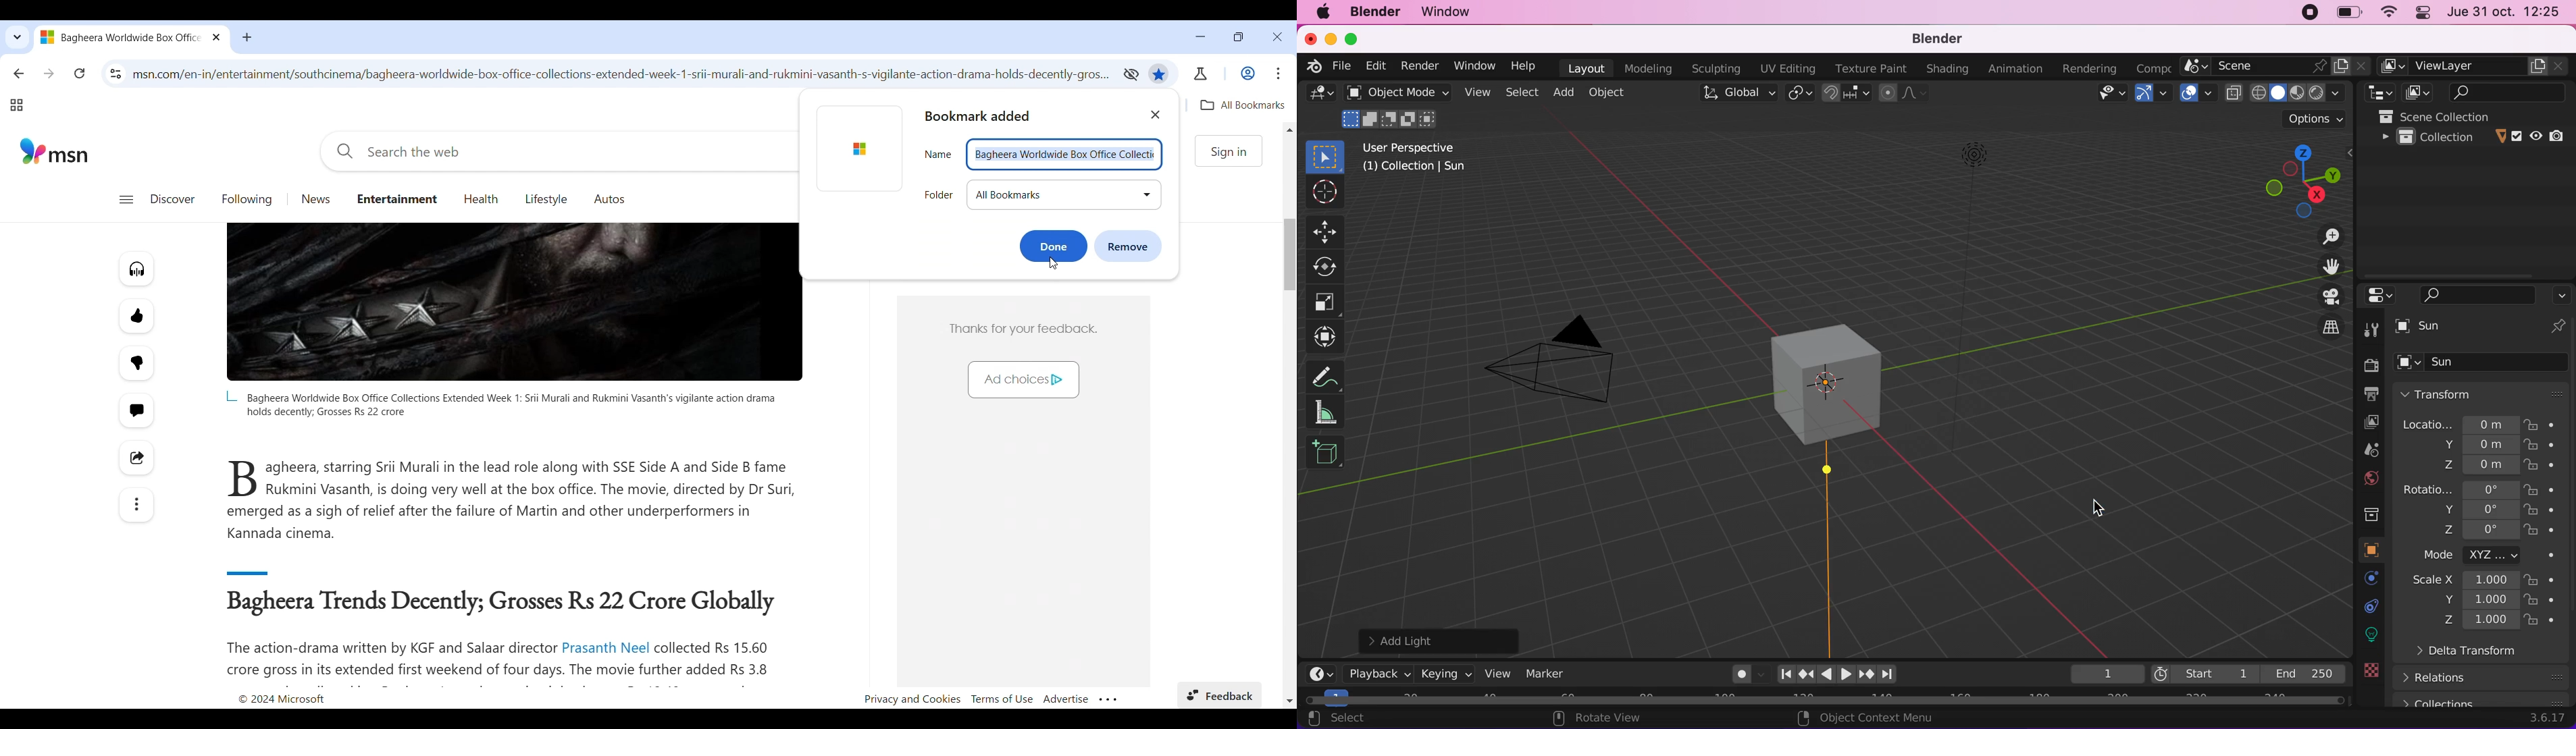 Image resolution: width=2576 pixels, height=756 pixels. Describe the element at coordinates (498, 404) in the screenshot. I see `Tag line of image` at that location.